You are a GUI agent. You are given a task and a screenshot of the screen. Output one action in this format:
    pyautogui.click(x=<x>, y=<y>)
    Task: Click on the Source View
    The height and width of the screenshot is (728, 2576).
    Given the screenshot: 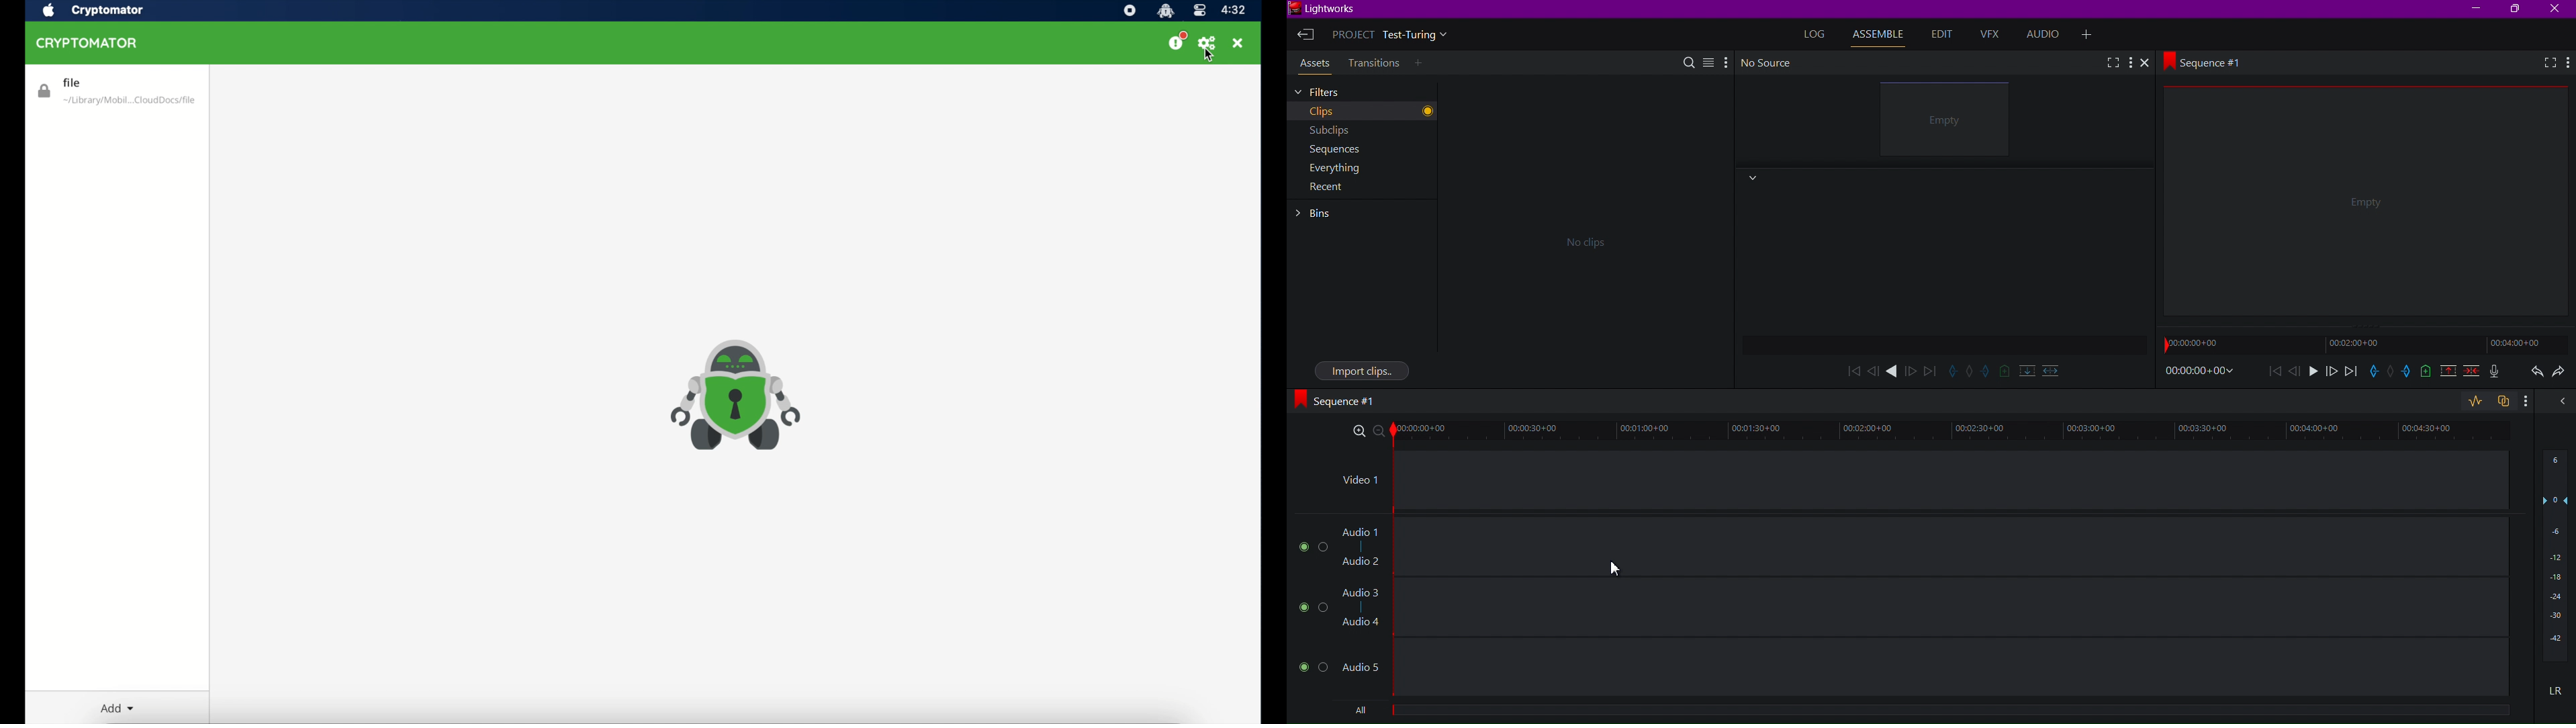 What is the action you would take?
    pyautogui.click(x=1948, y=122)
    